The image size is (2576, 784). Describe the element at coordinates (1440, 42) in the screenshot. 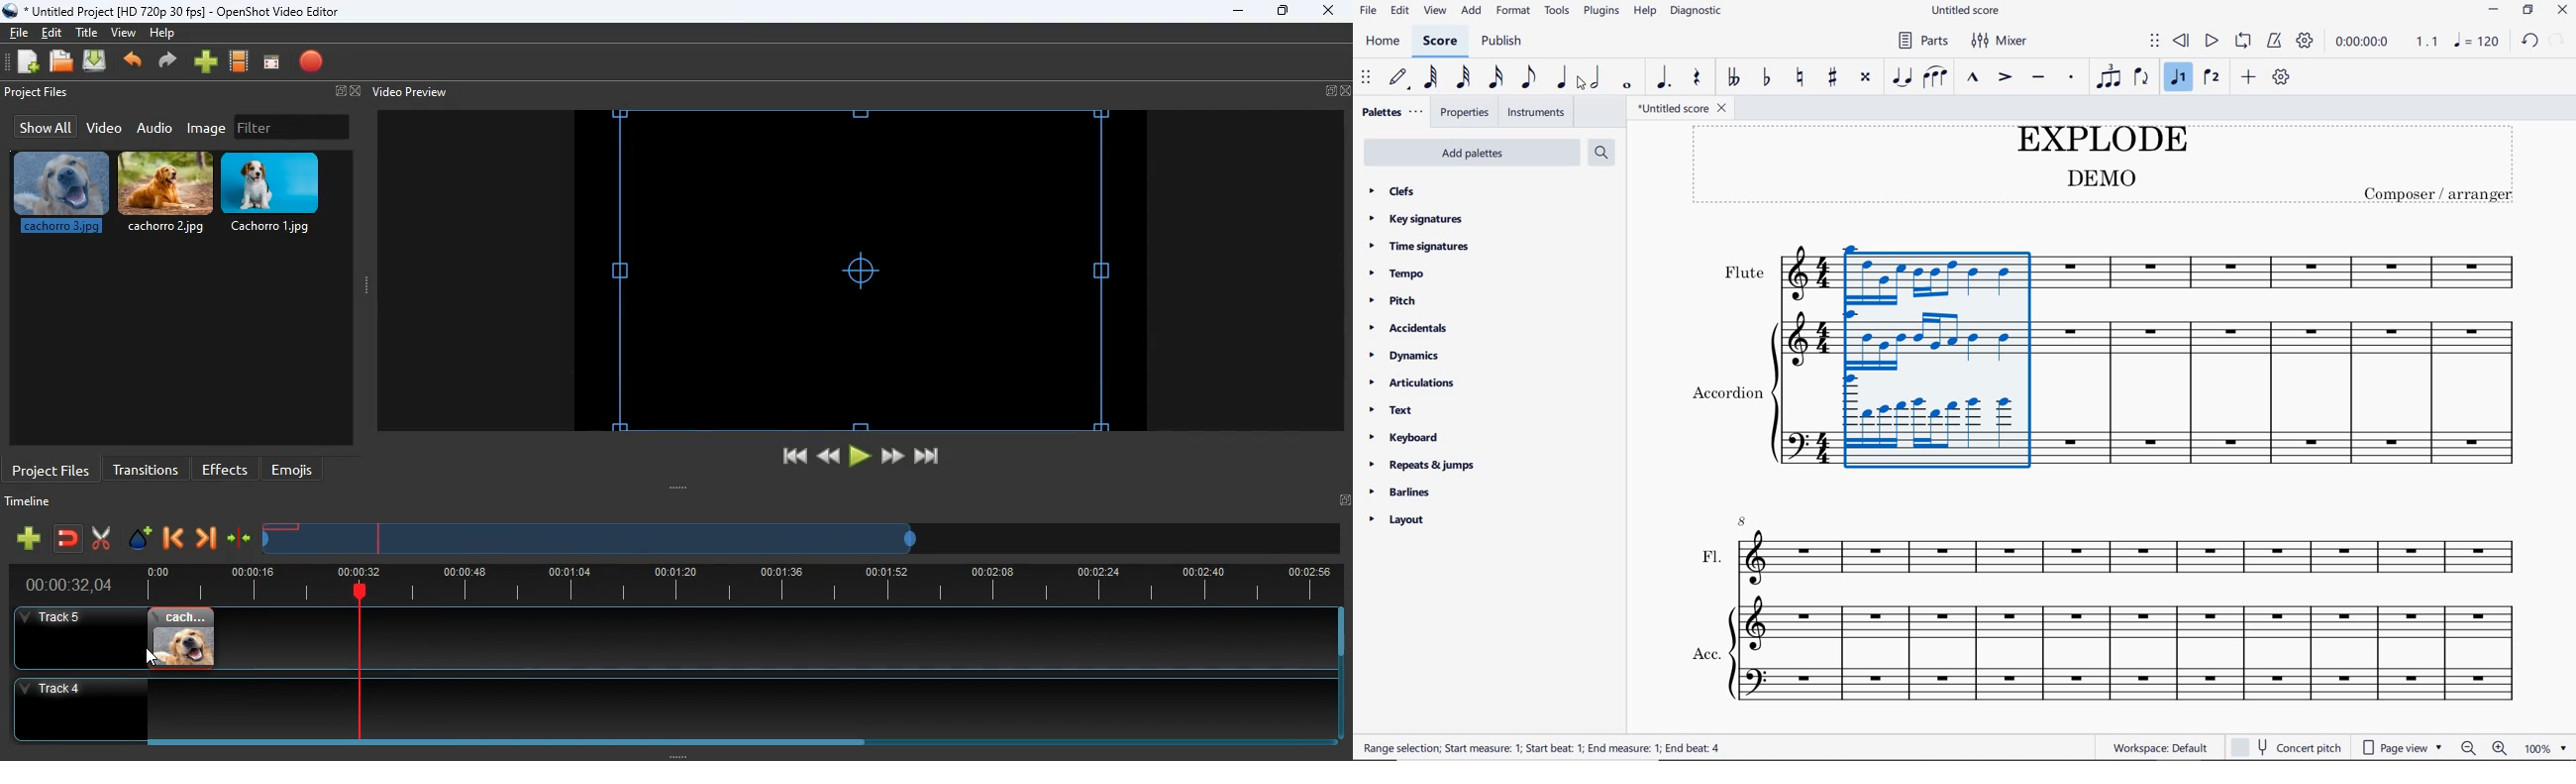

I see `score` at that location.